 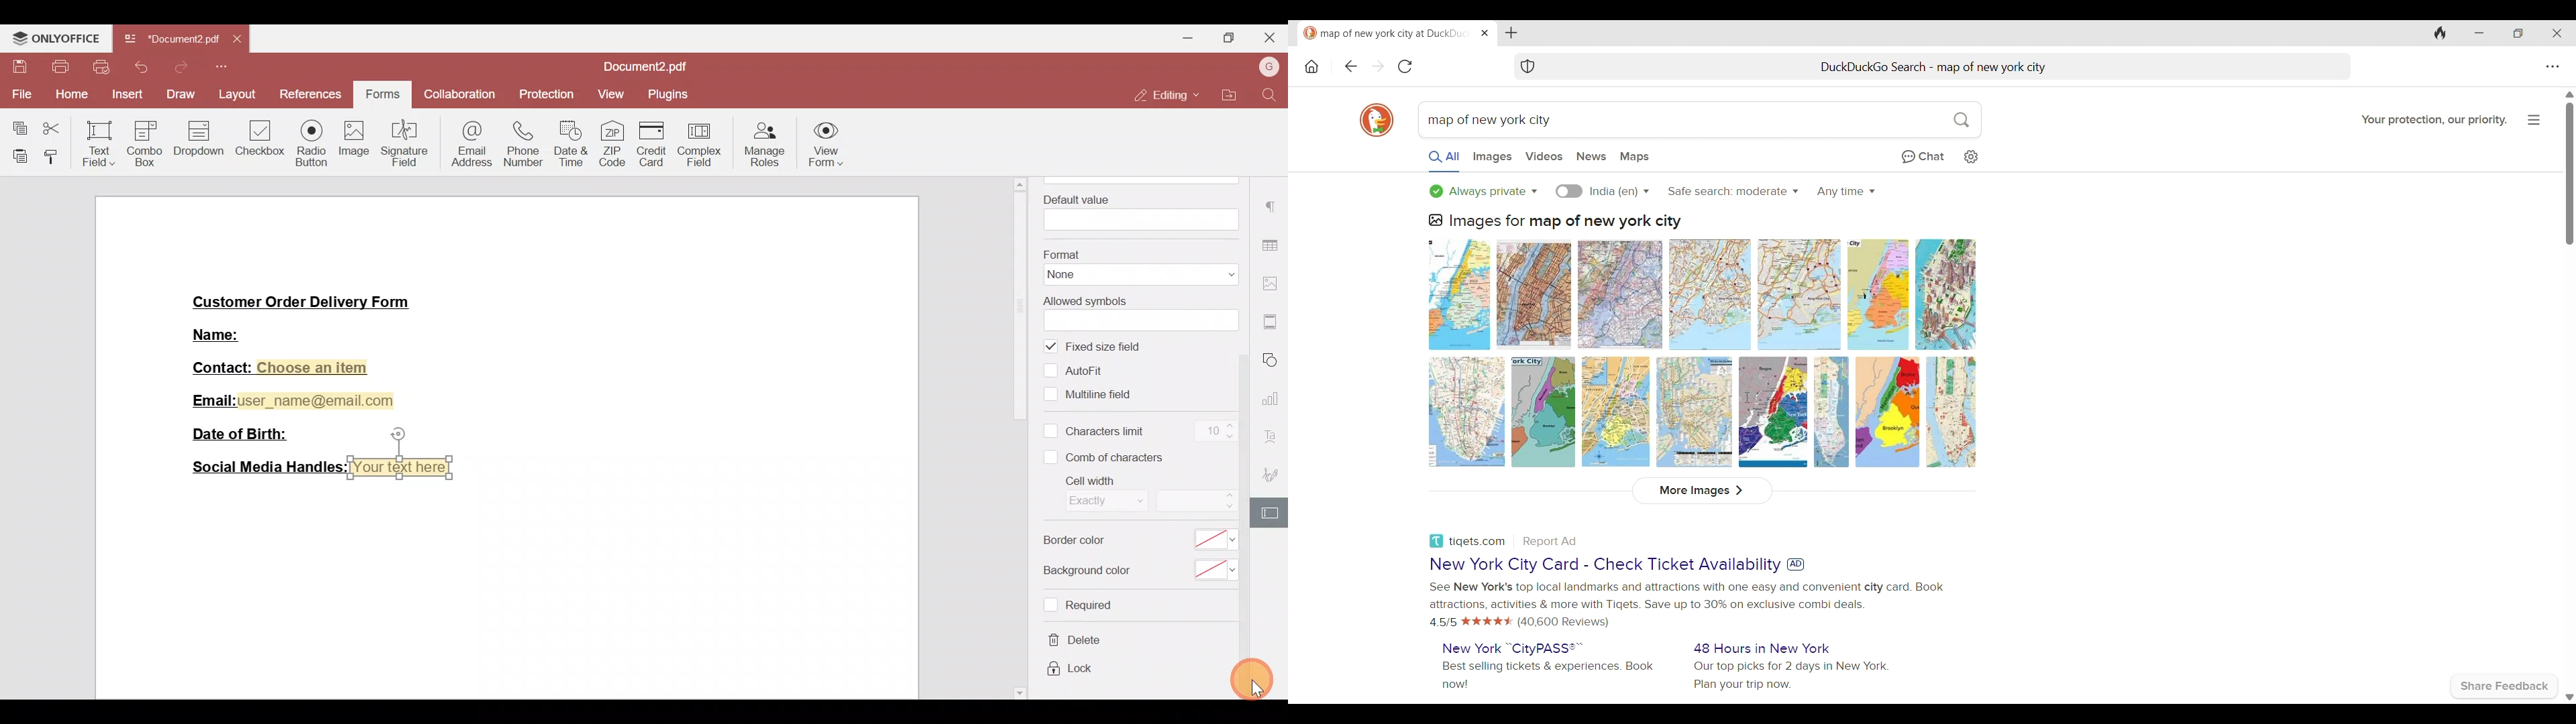 I want to click on Minimize, so click(x=2479, y=33).